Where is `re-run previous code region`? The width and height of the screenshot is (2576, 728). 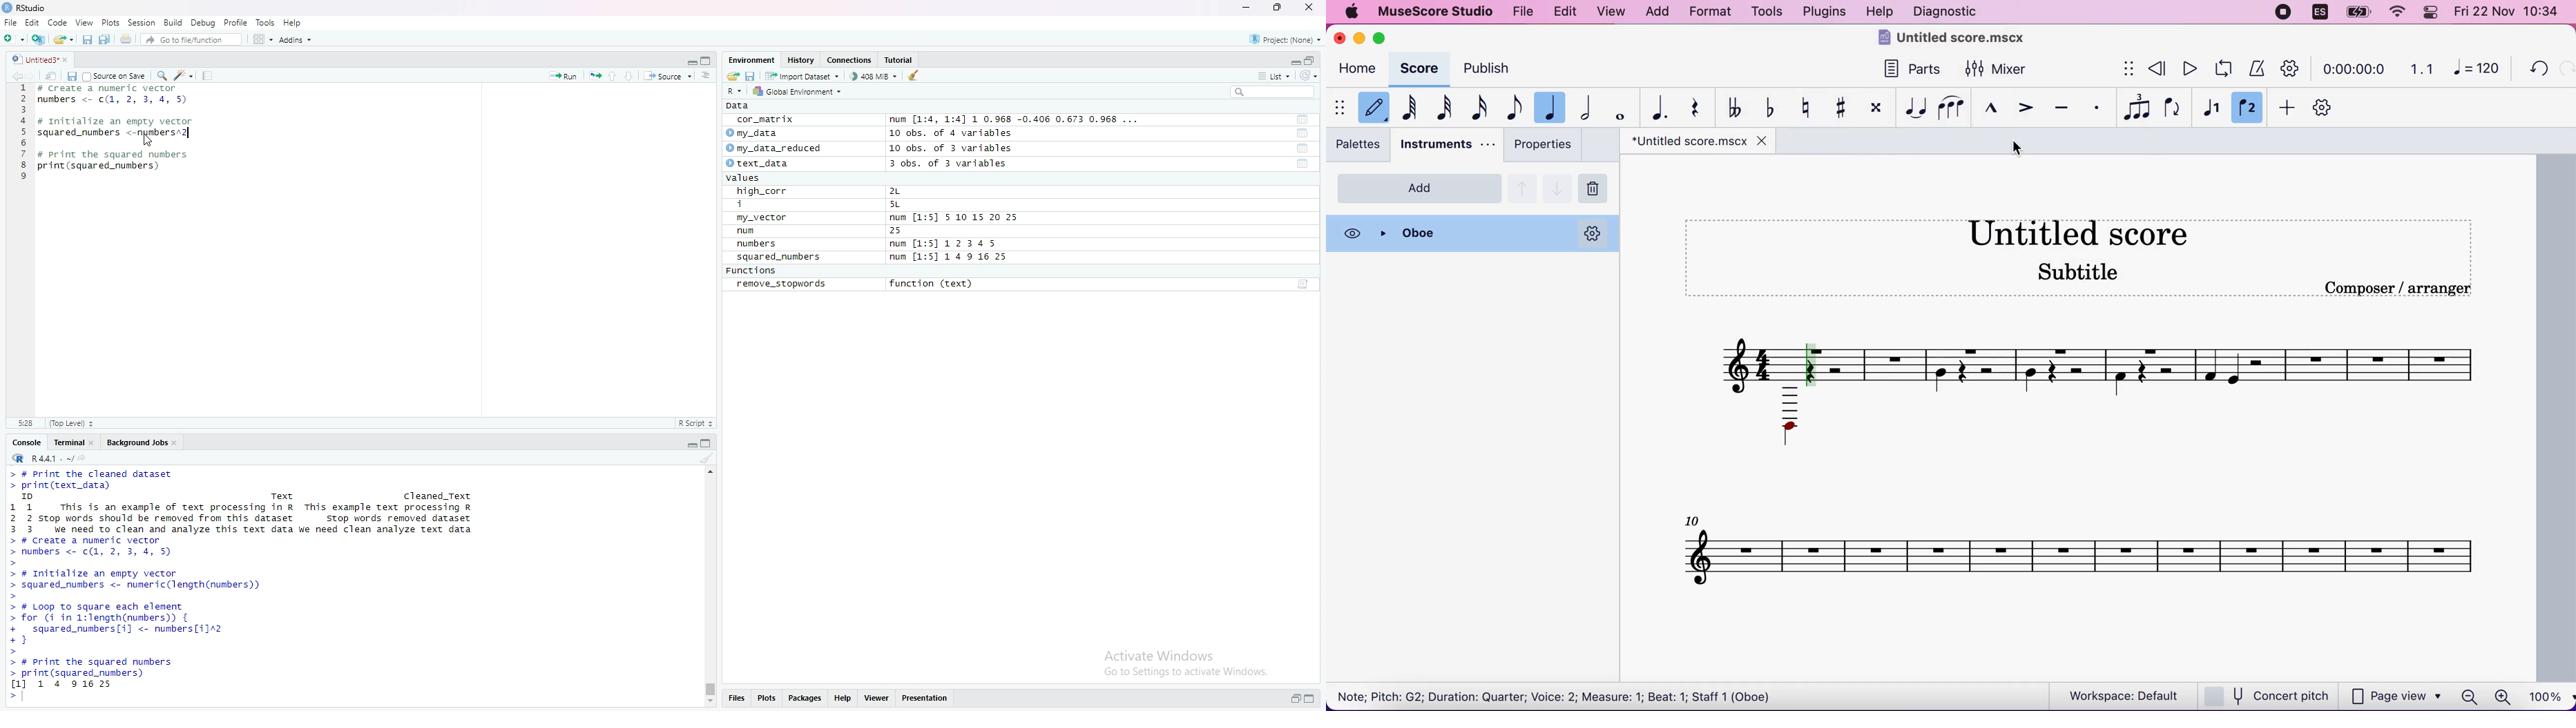 re-run previous code region is located at coordinates (595, 75).